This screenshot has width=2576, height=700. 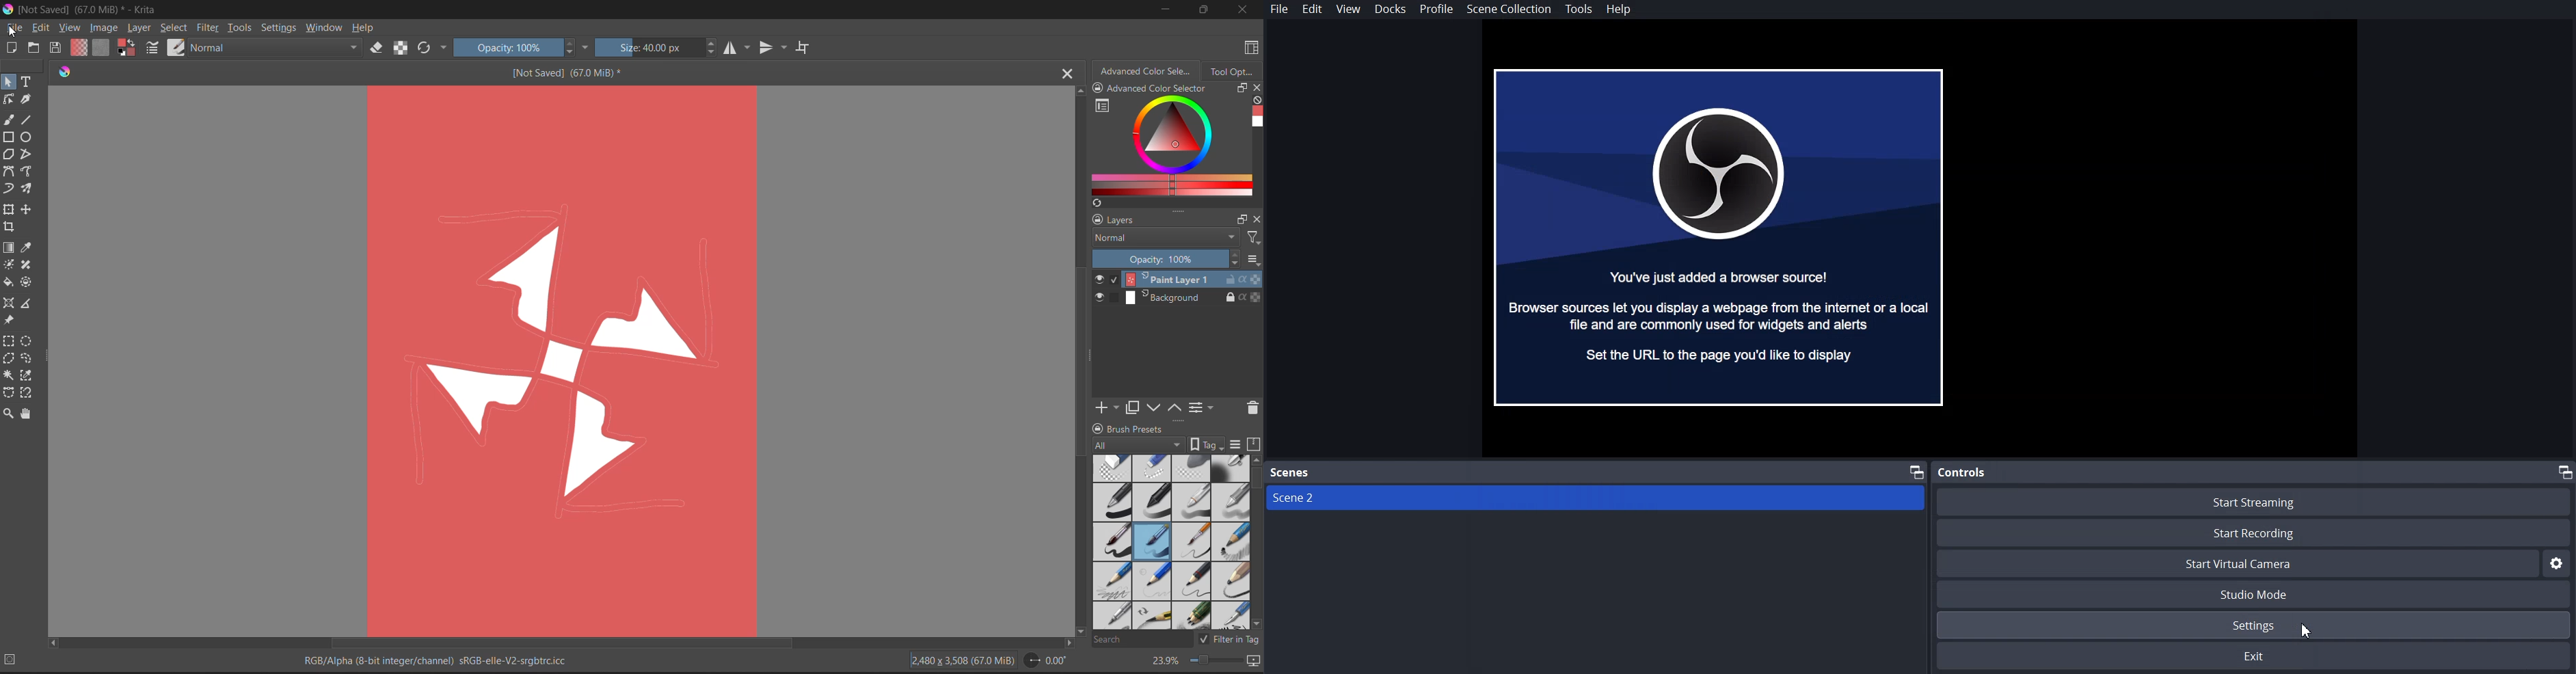 What do you see at coordinates (1161, 444) in the screenshot?
I see `tag` at bounding box center [1161, 444].